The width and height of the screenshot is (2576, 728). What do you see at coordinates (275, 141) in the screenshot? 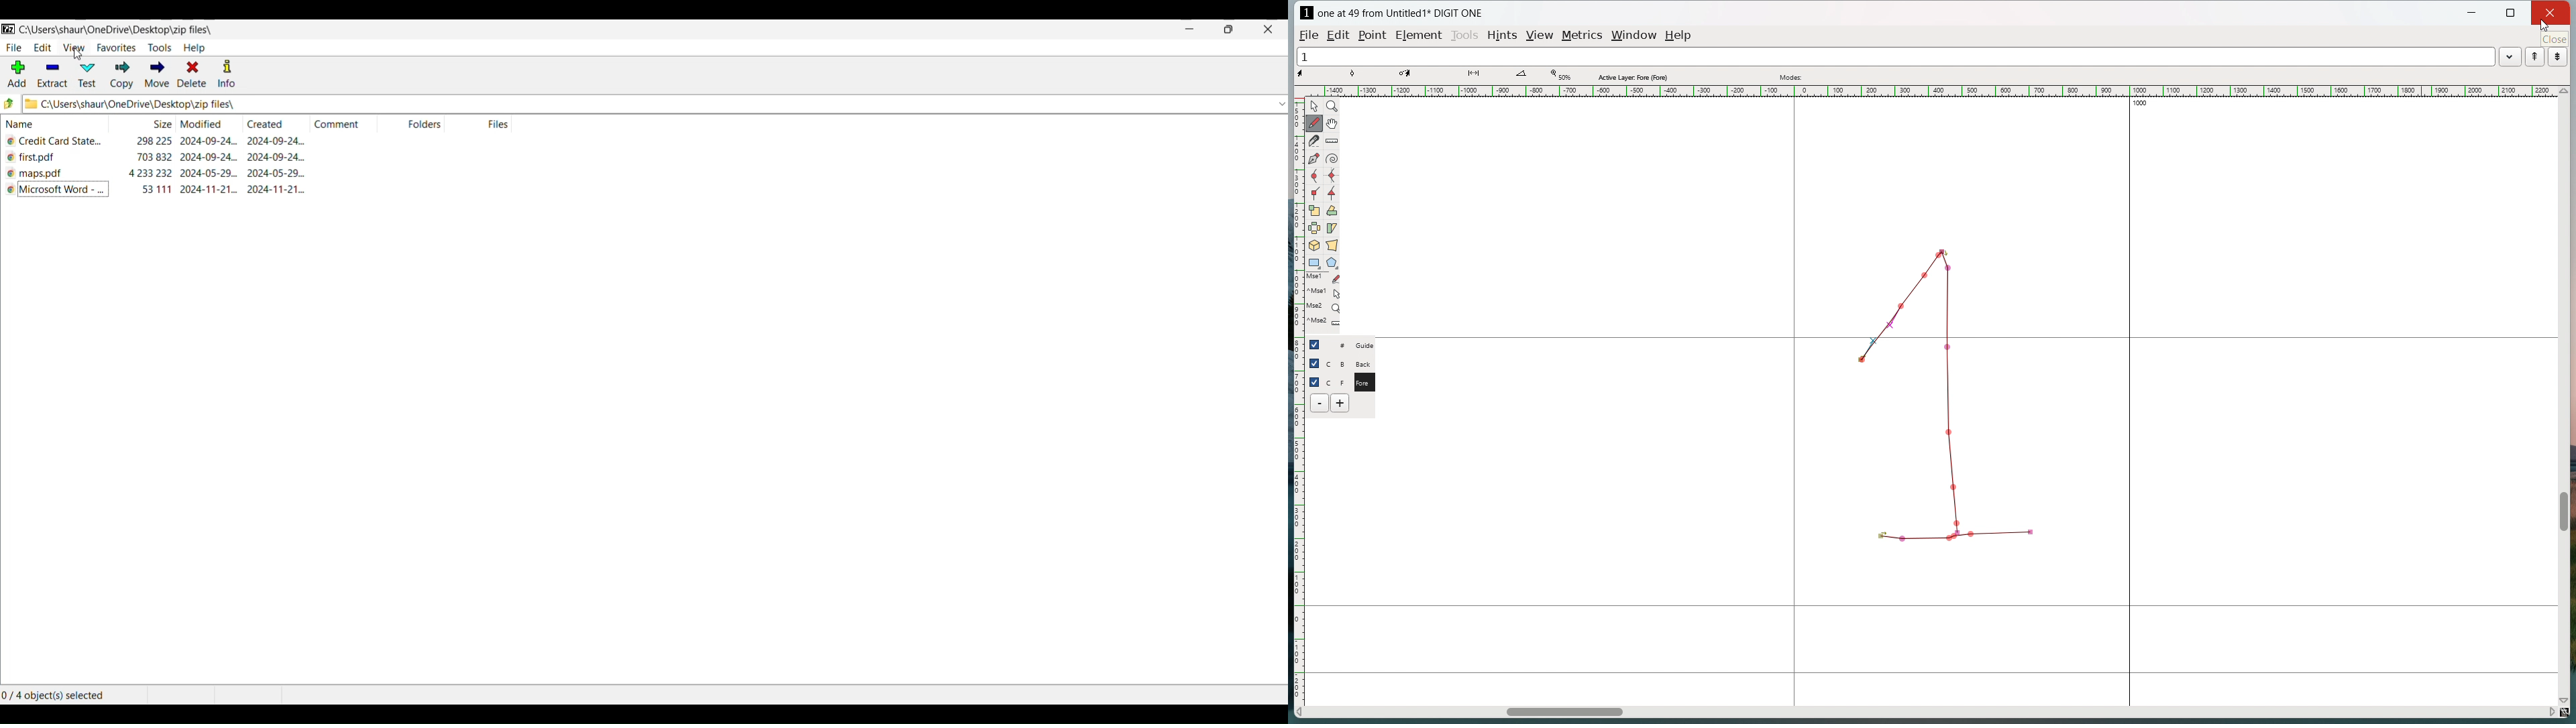
I see `creation date` at bounding box center [275, 141].